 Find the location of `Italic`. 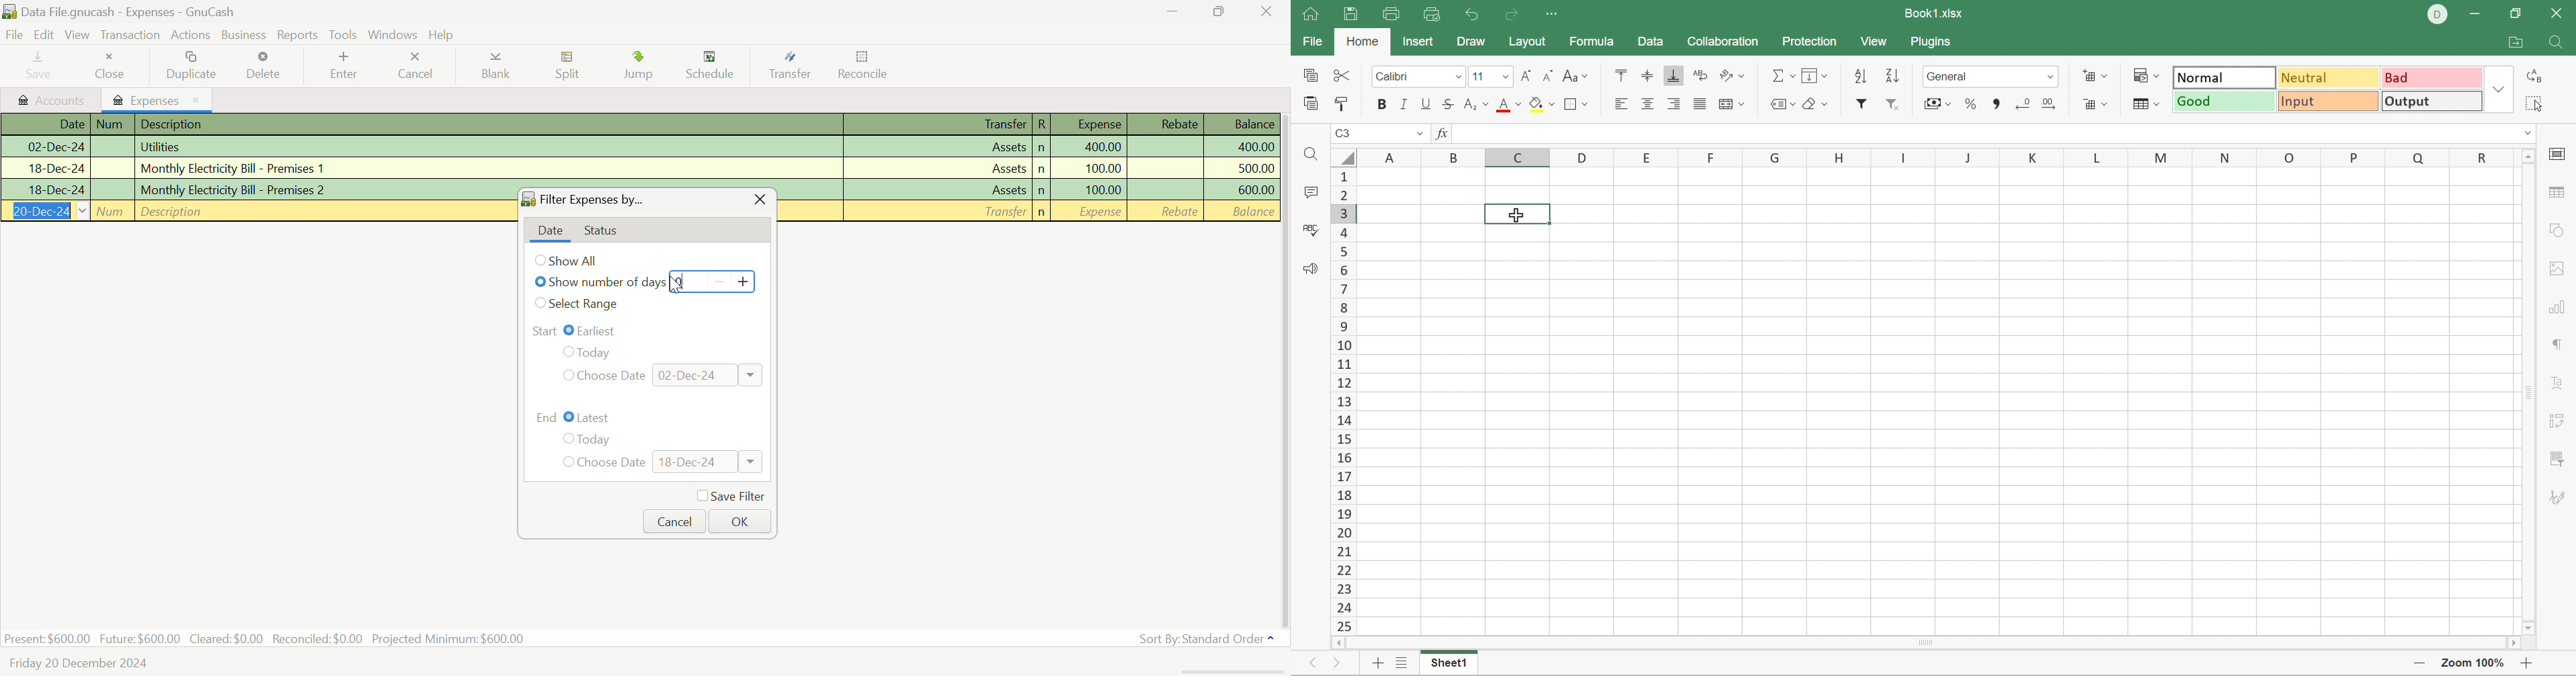

Italic is located at coordinates (1404, 105).